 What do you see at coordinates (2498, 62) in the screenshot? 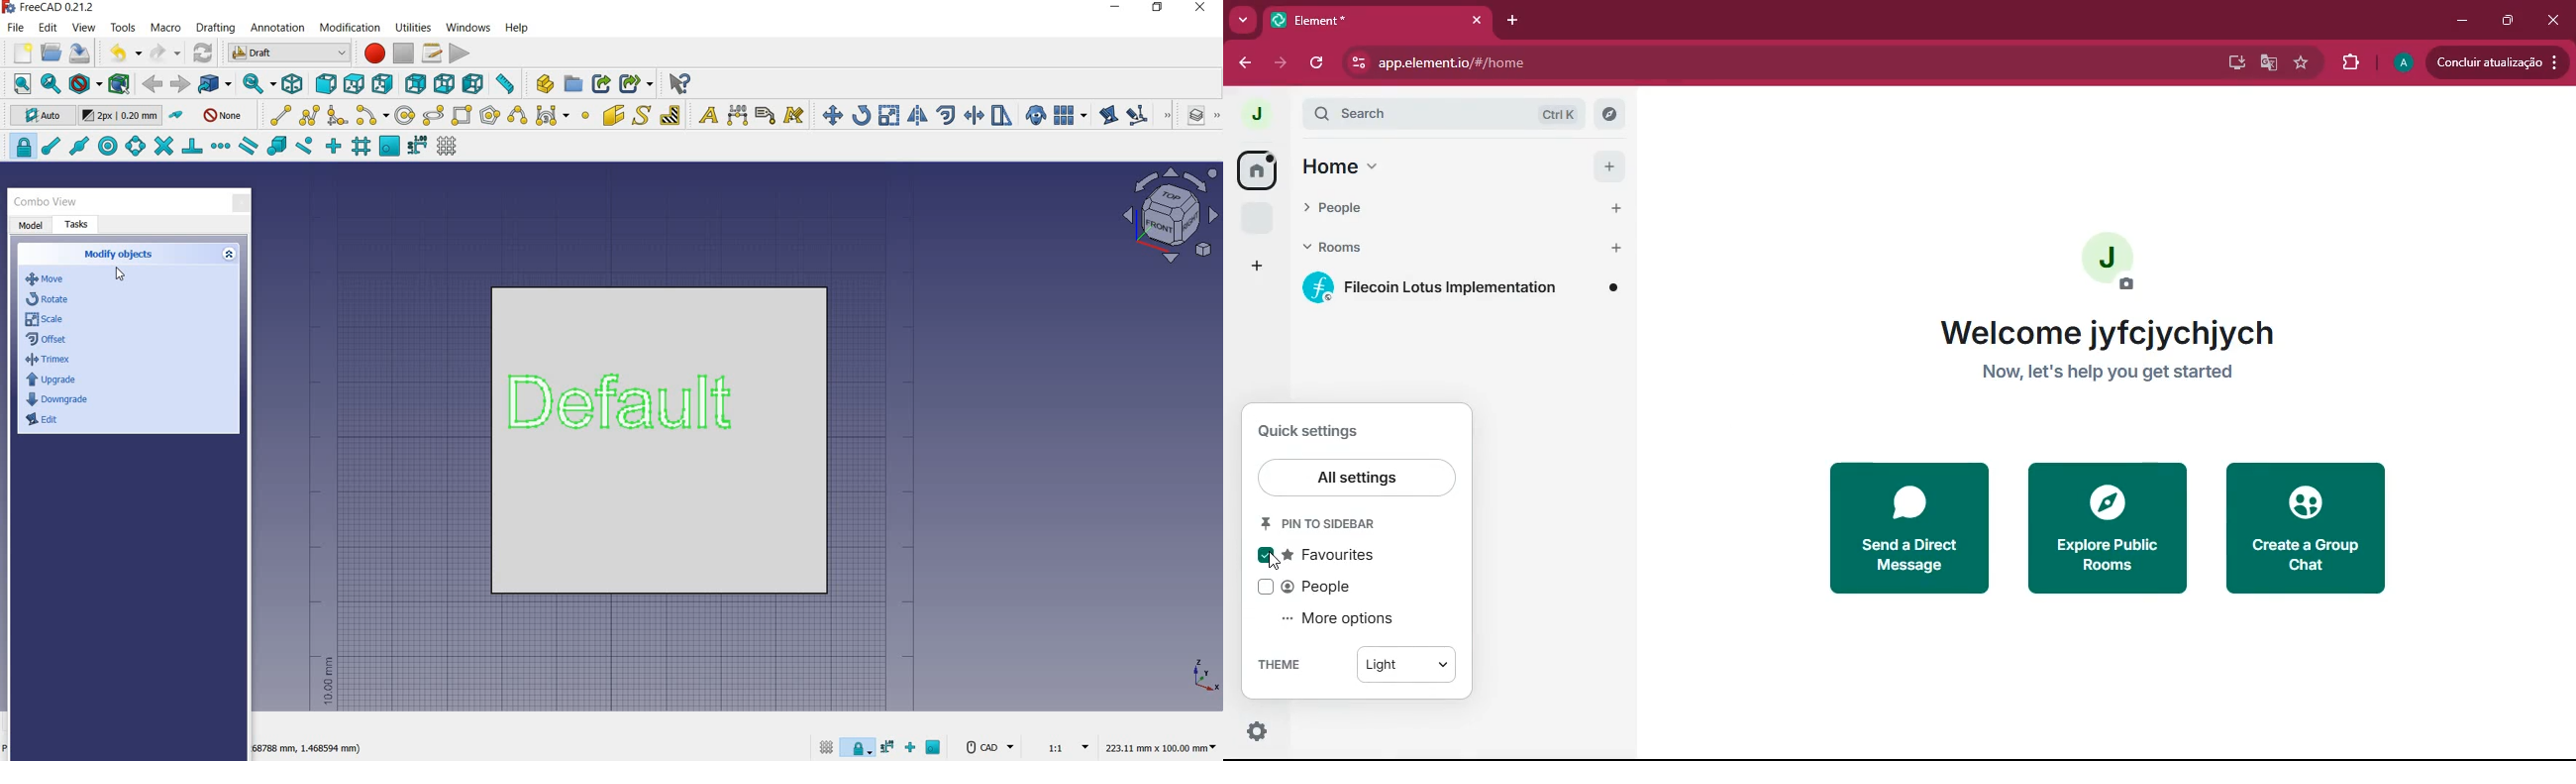
I see `update` at bounding box center [2498, 62].